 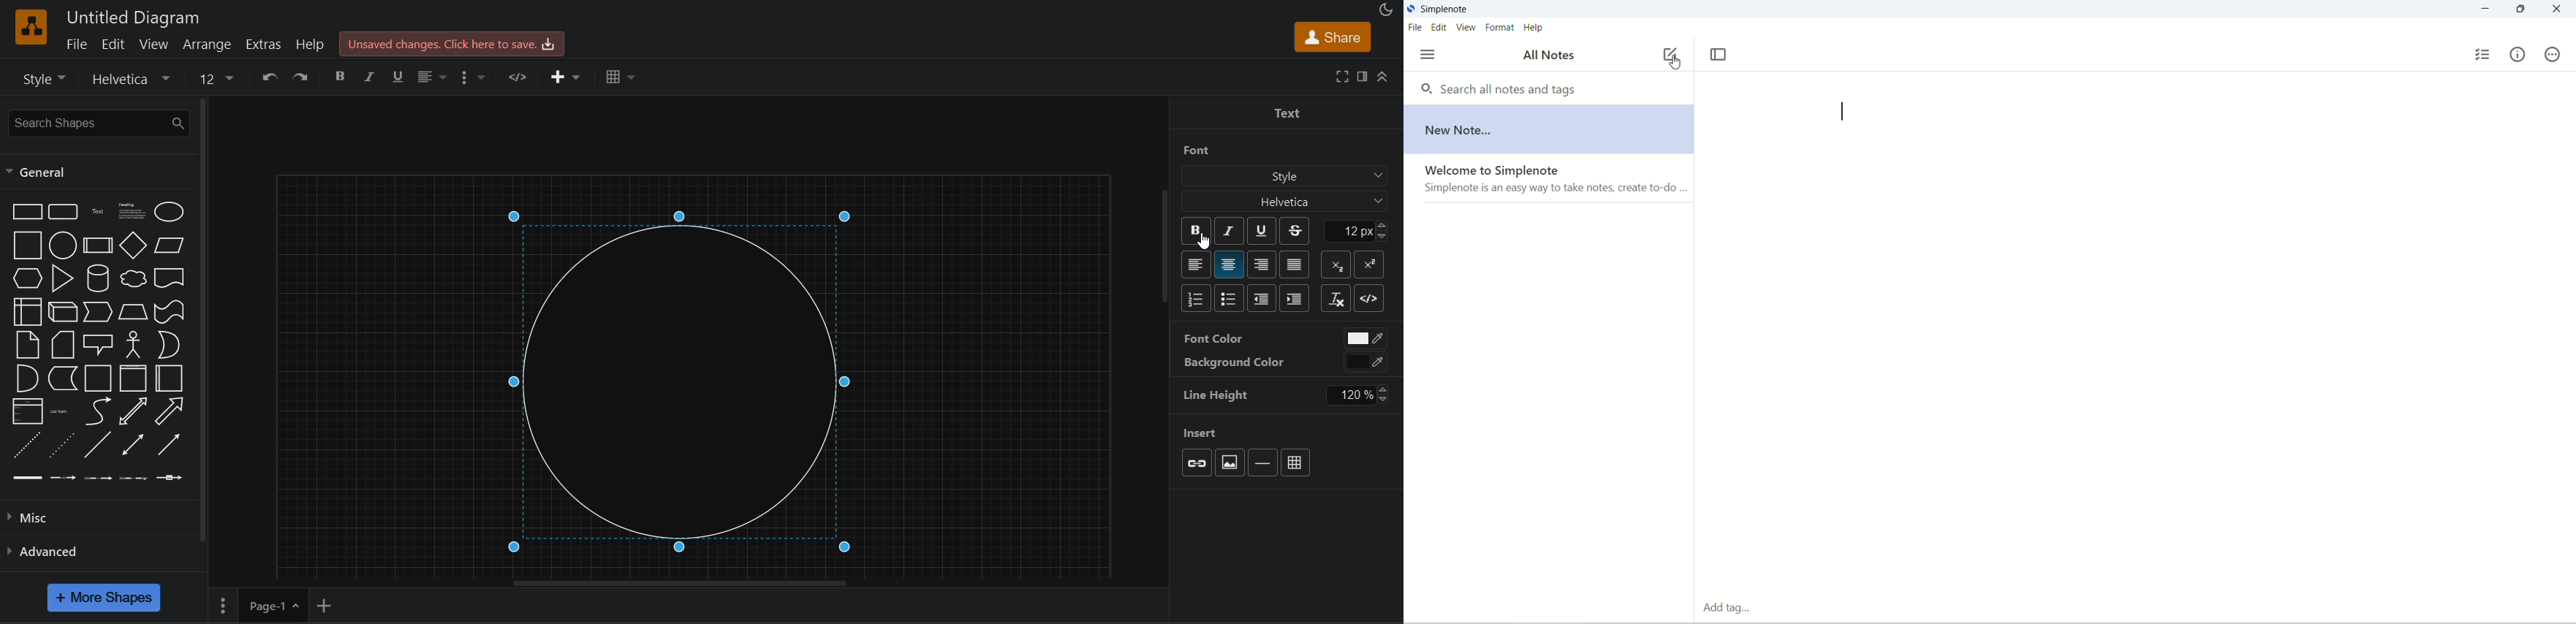 I want to click on close, so click(x=2563, y=10).